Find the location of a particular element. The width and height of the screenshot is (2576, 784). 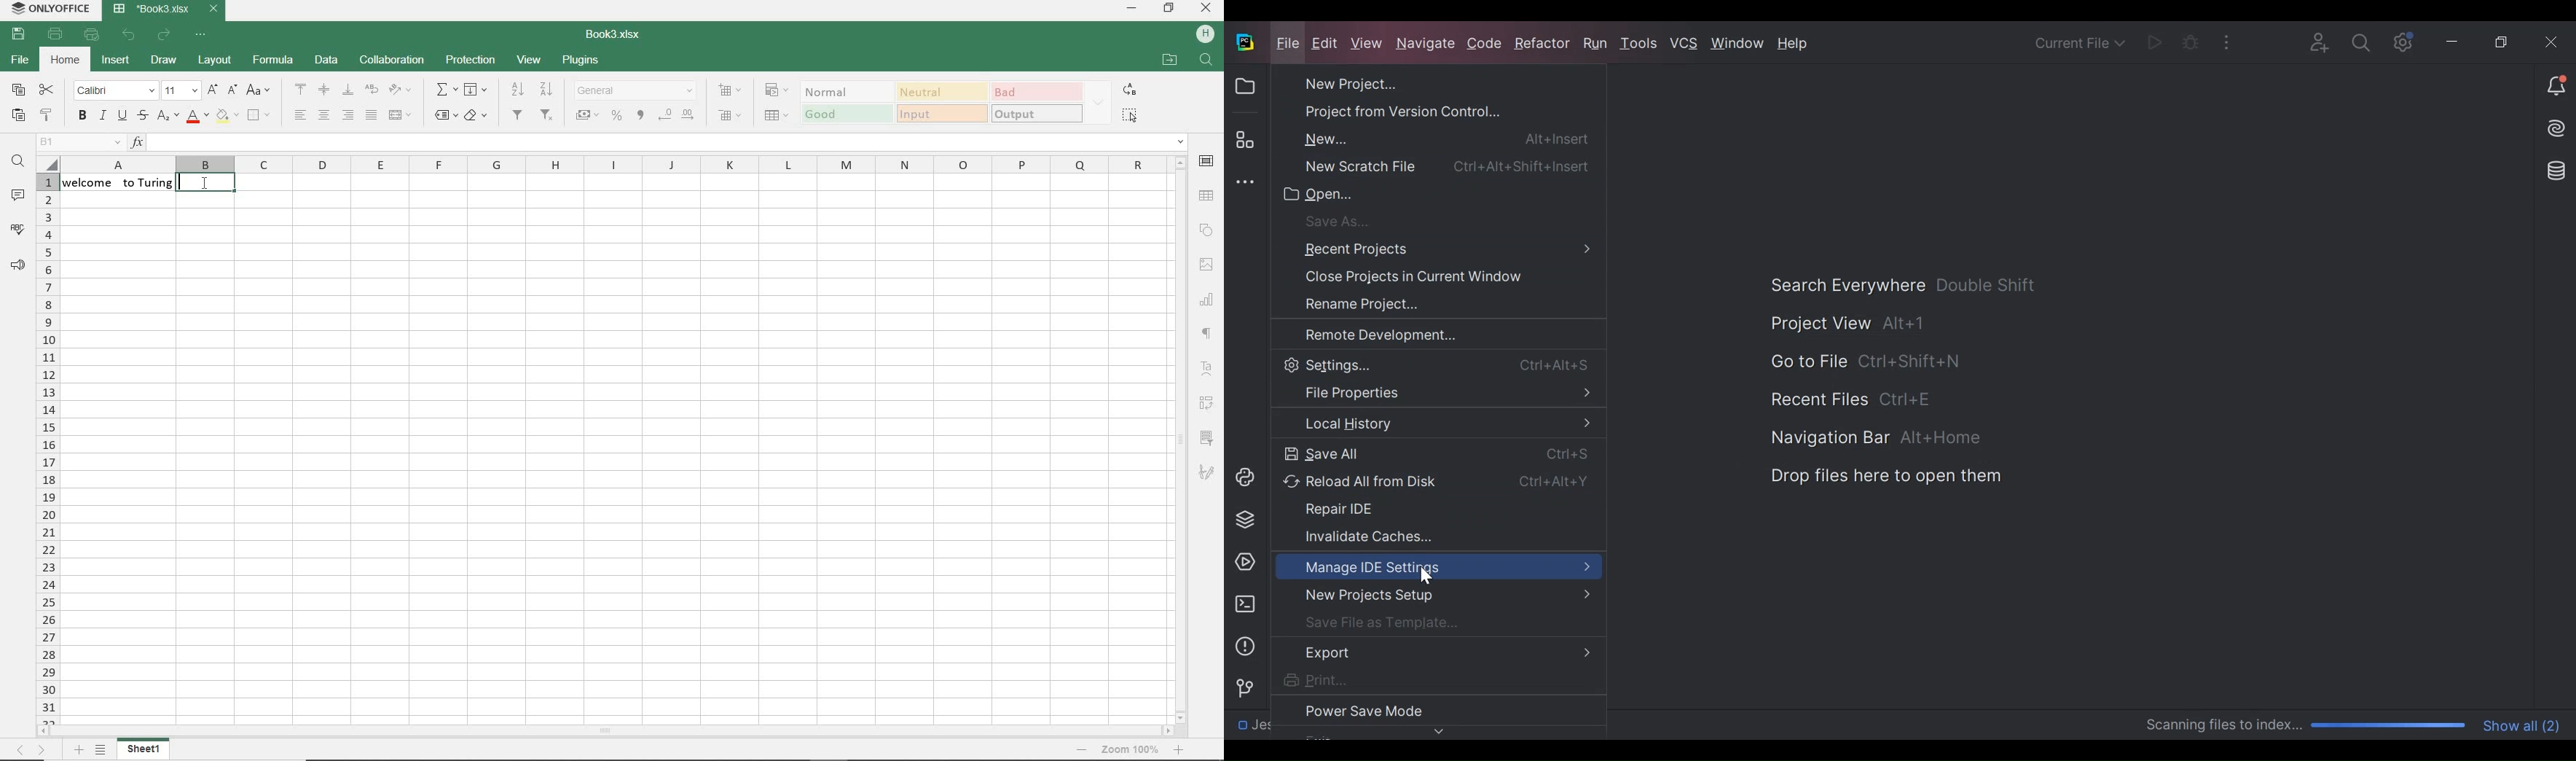

undo is located at coordinates (130, 36).